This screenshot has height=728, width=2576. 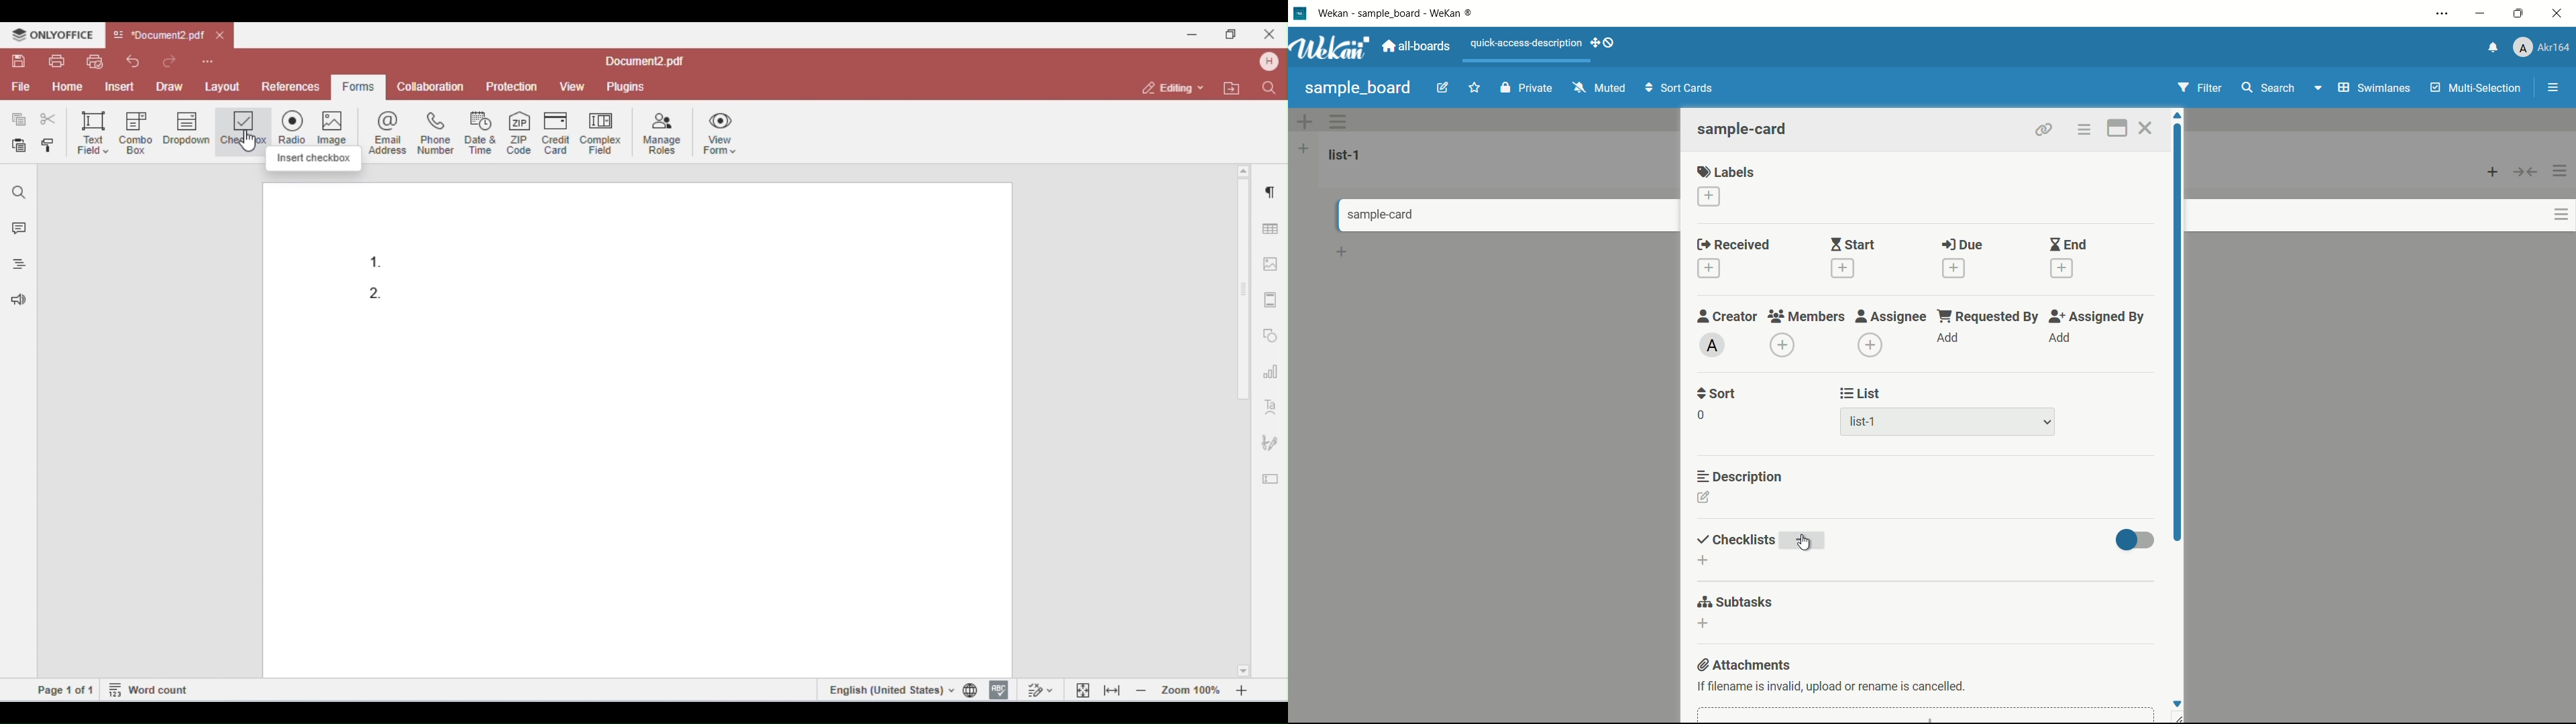 What do you see at coordinates (1372, 215) in the screenshot?
I see `card name` at bounding box center [1372, 215].